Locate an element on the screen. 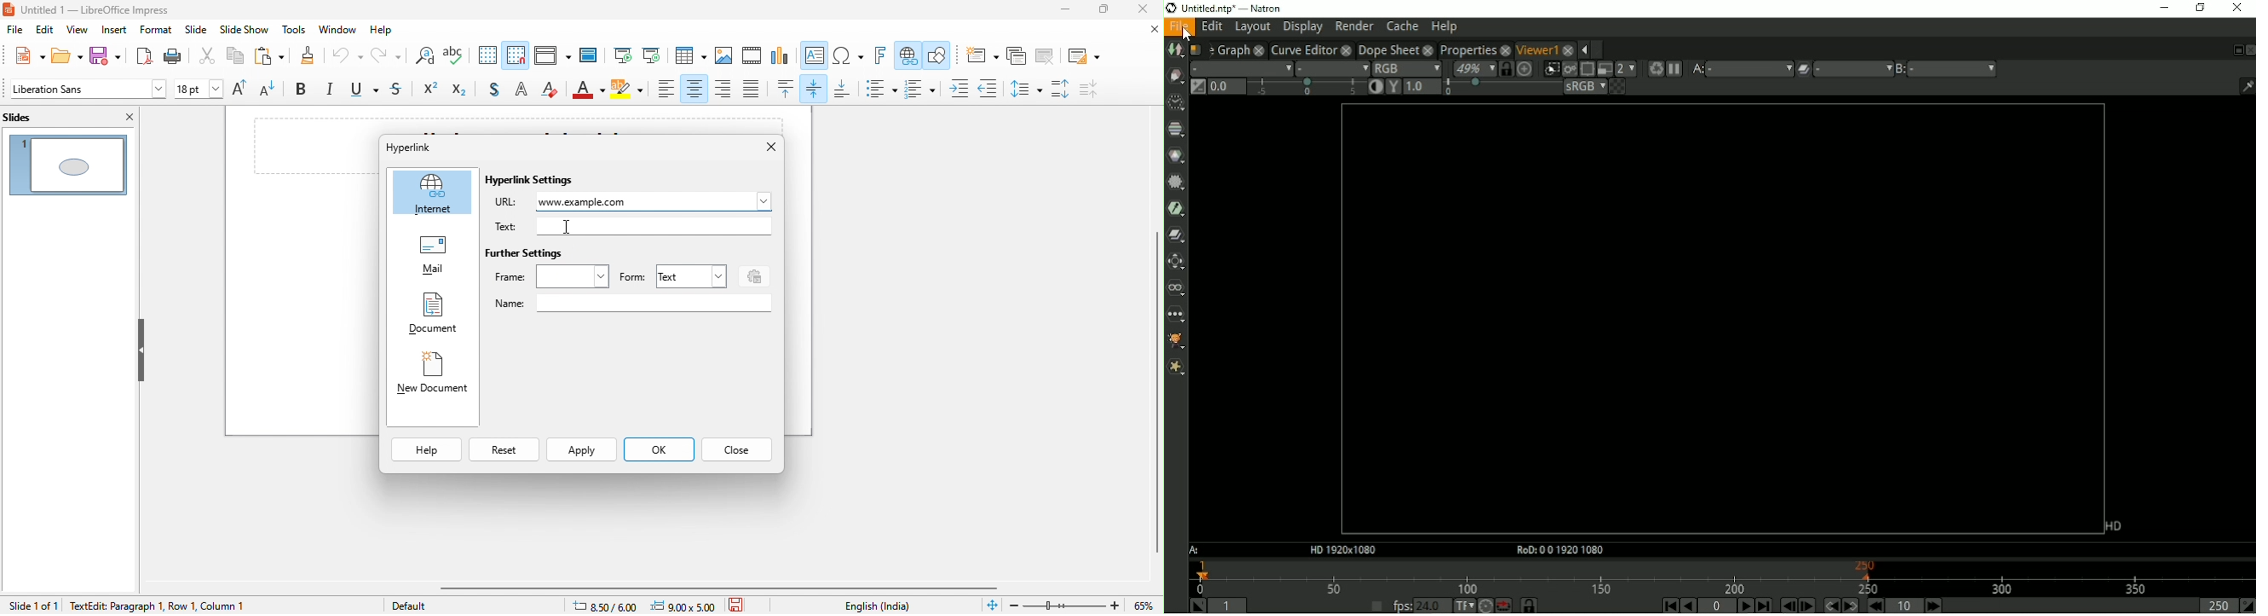 Image resolution: width=2268 pixels, height=616 pixels. bold is located at coordinates (304, 90).